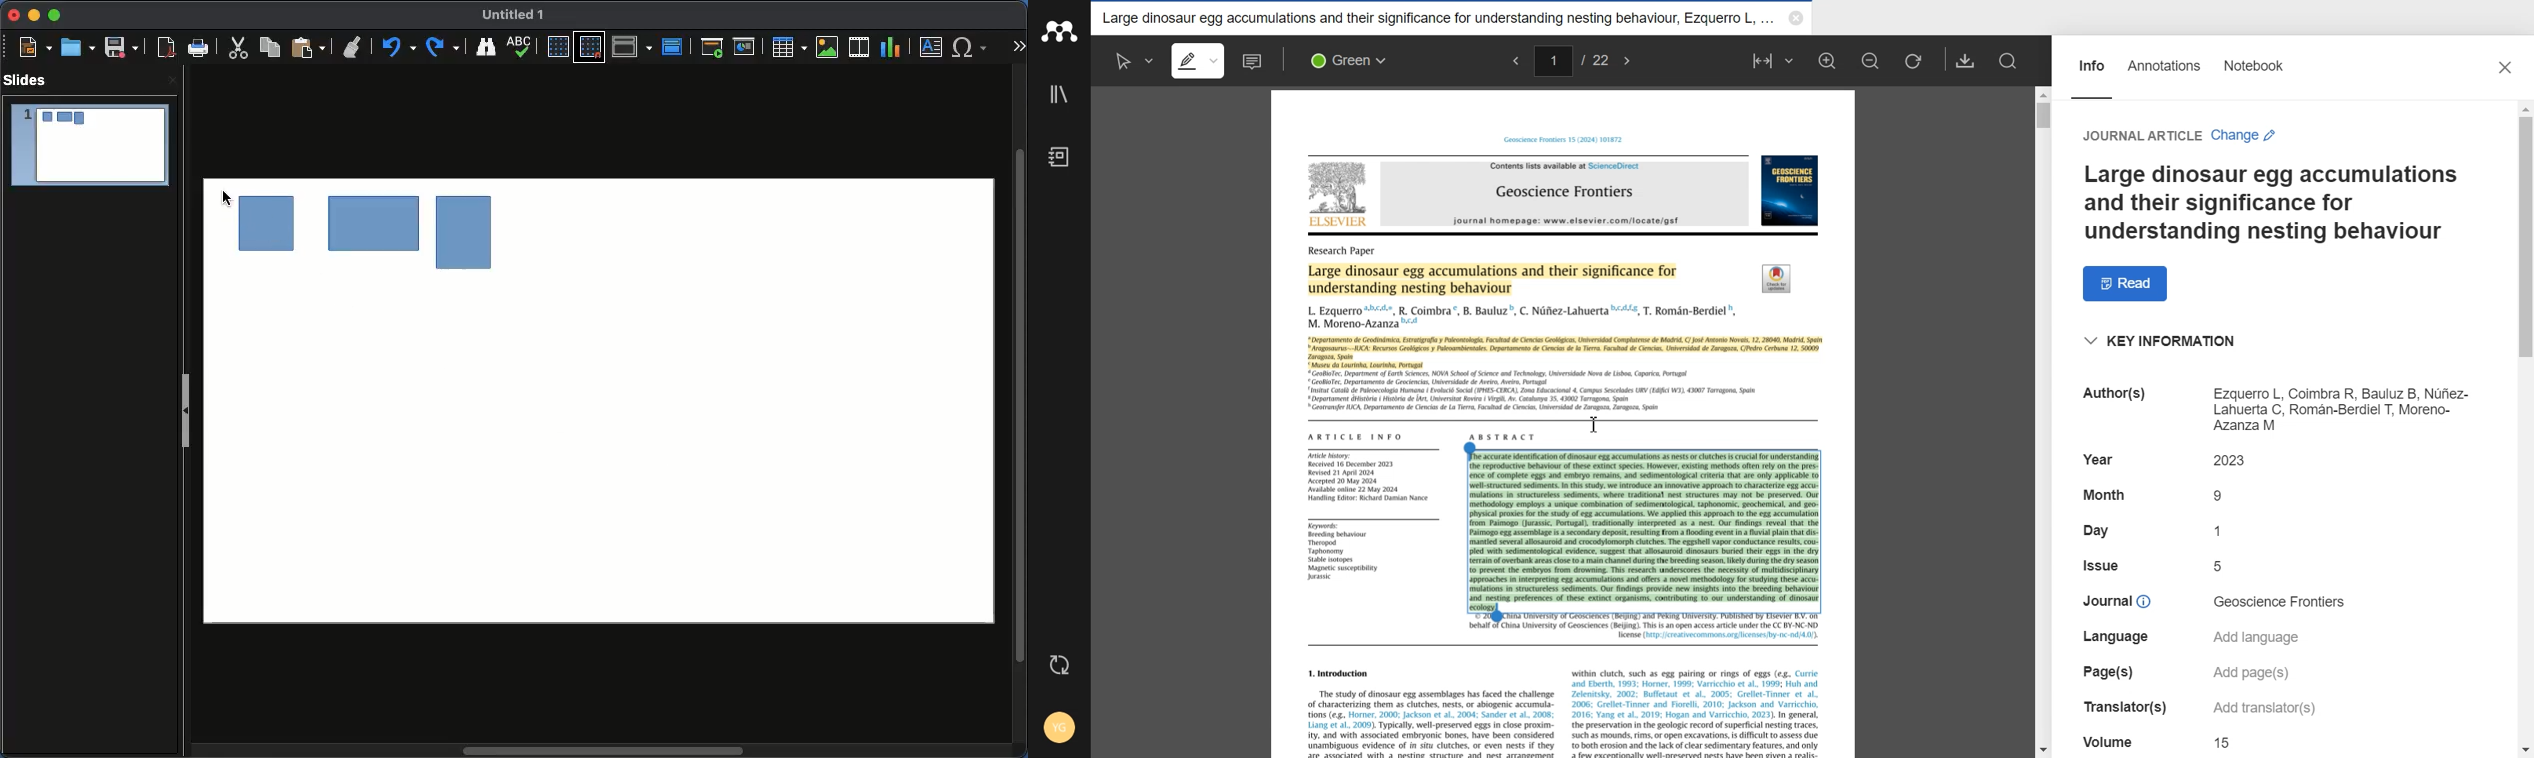  What do you see at coordinates (605, 752) in the screenshot?
I see `Scroll bar` at bounding box center [605, 752].